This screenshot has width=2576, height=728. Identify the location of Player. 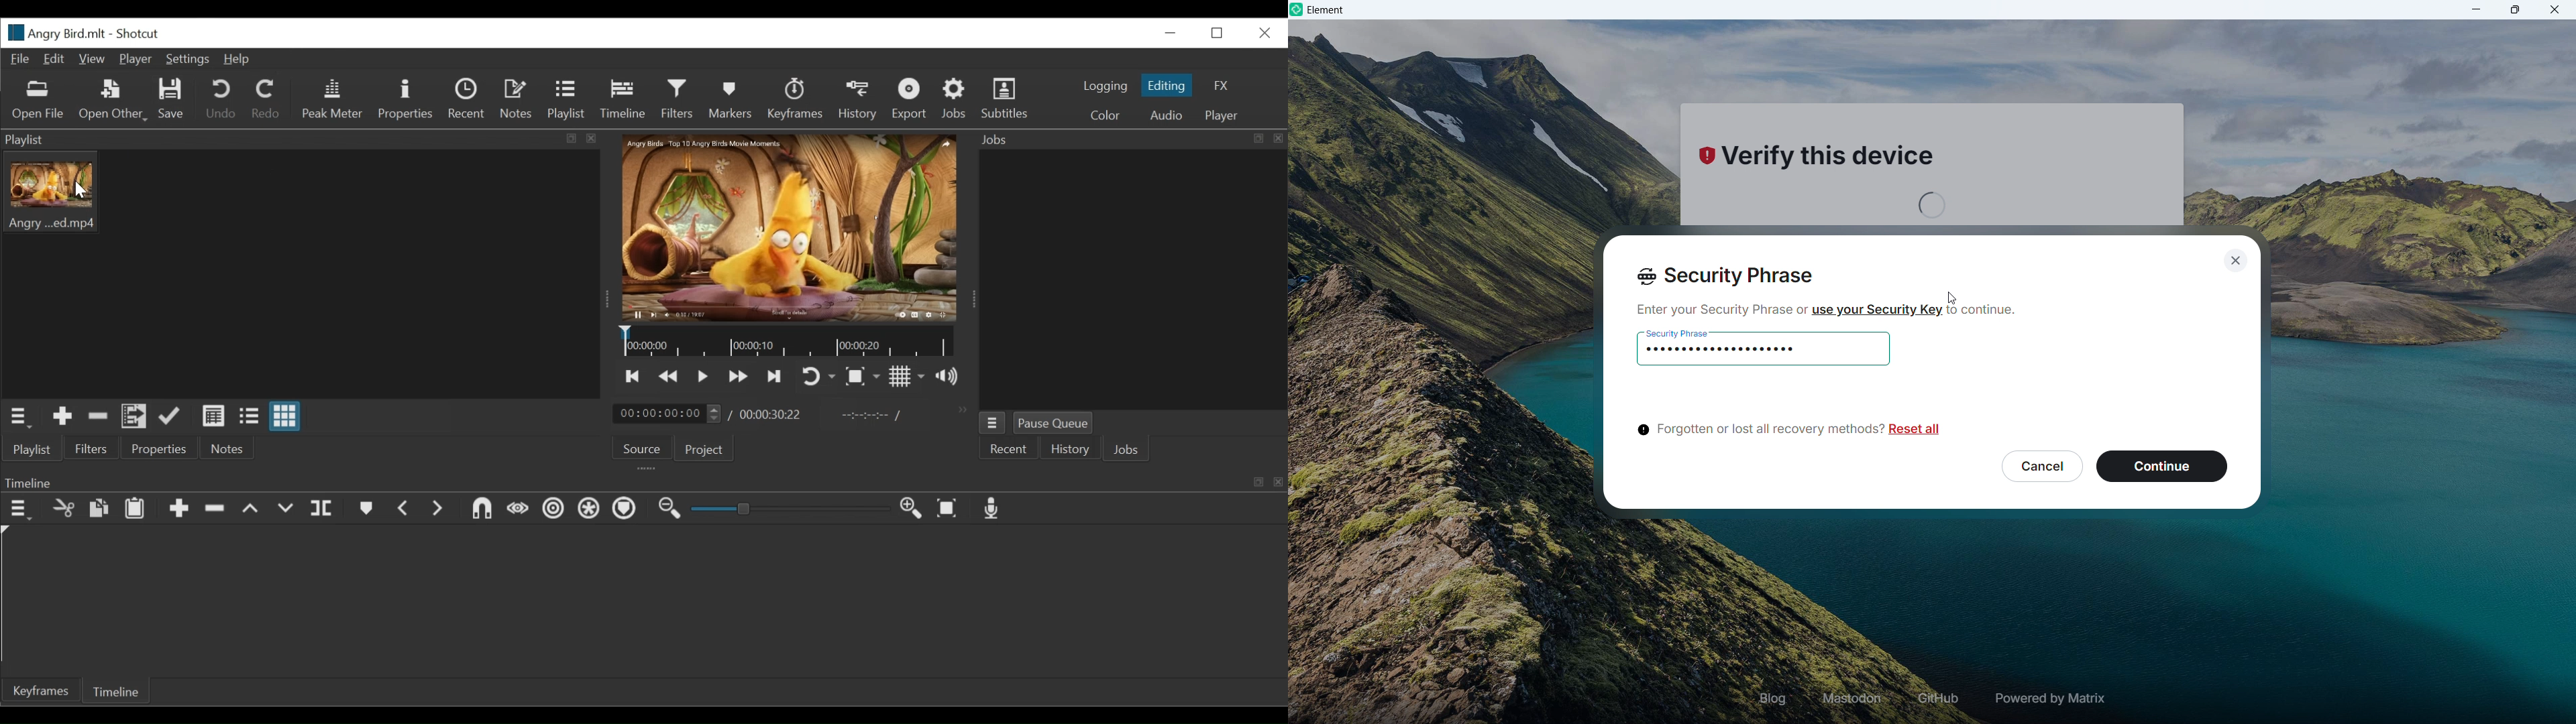
(134, 60).